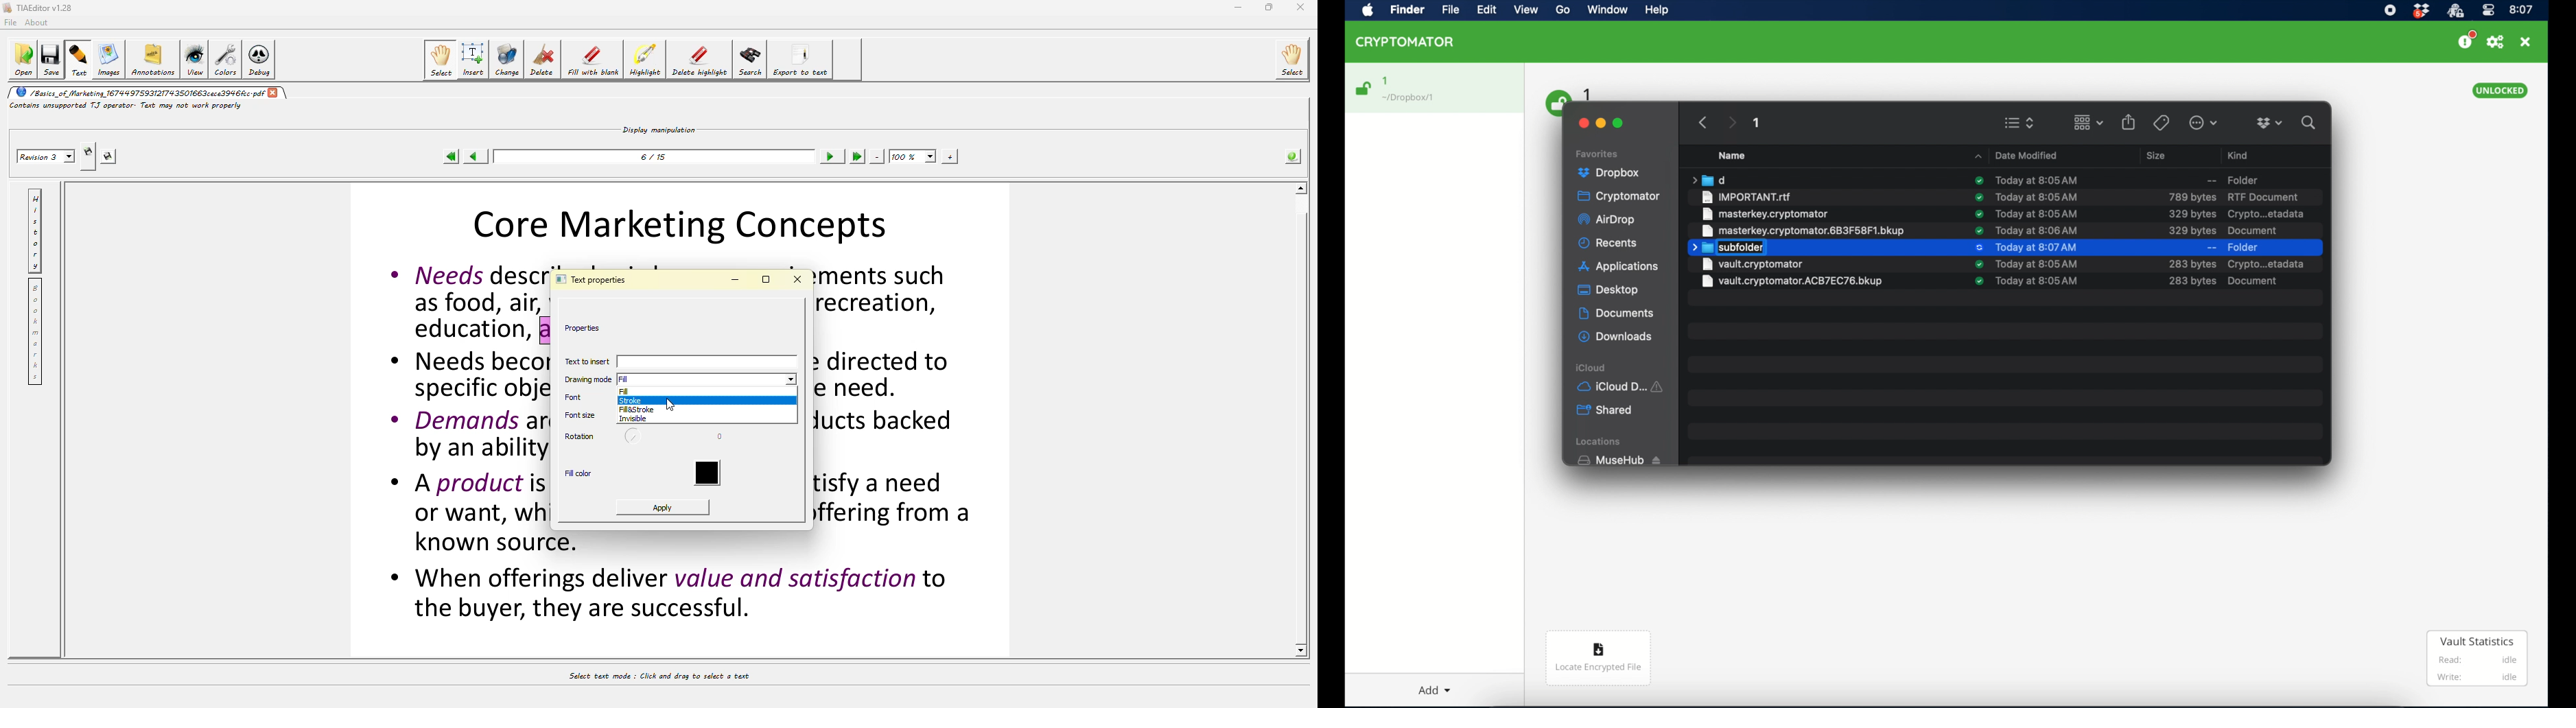 This screenshot has height=728, width=2576. Describe the element at coordinates (1700, 122) in the screenshot. I see `backward` at that location.